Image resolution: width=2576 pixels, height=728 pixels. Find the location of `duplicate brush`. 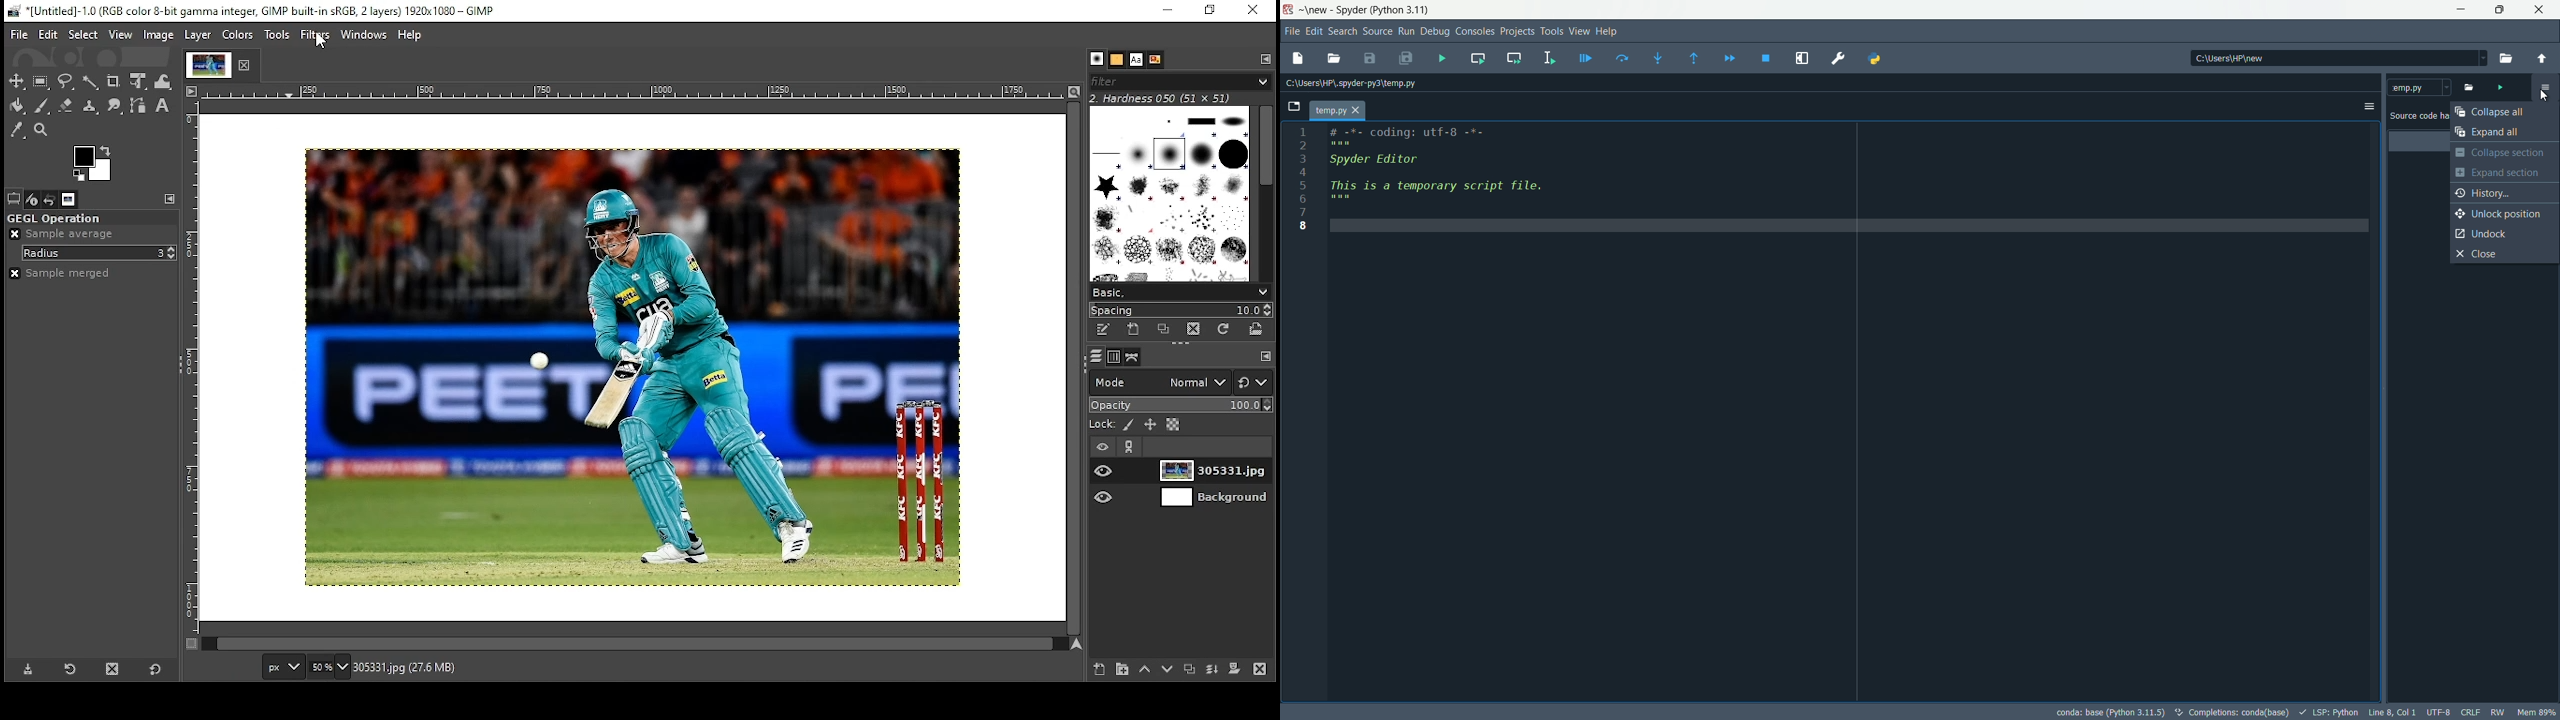

duplicate brush is located at coordinates (1164, 330).